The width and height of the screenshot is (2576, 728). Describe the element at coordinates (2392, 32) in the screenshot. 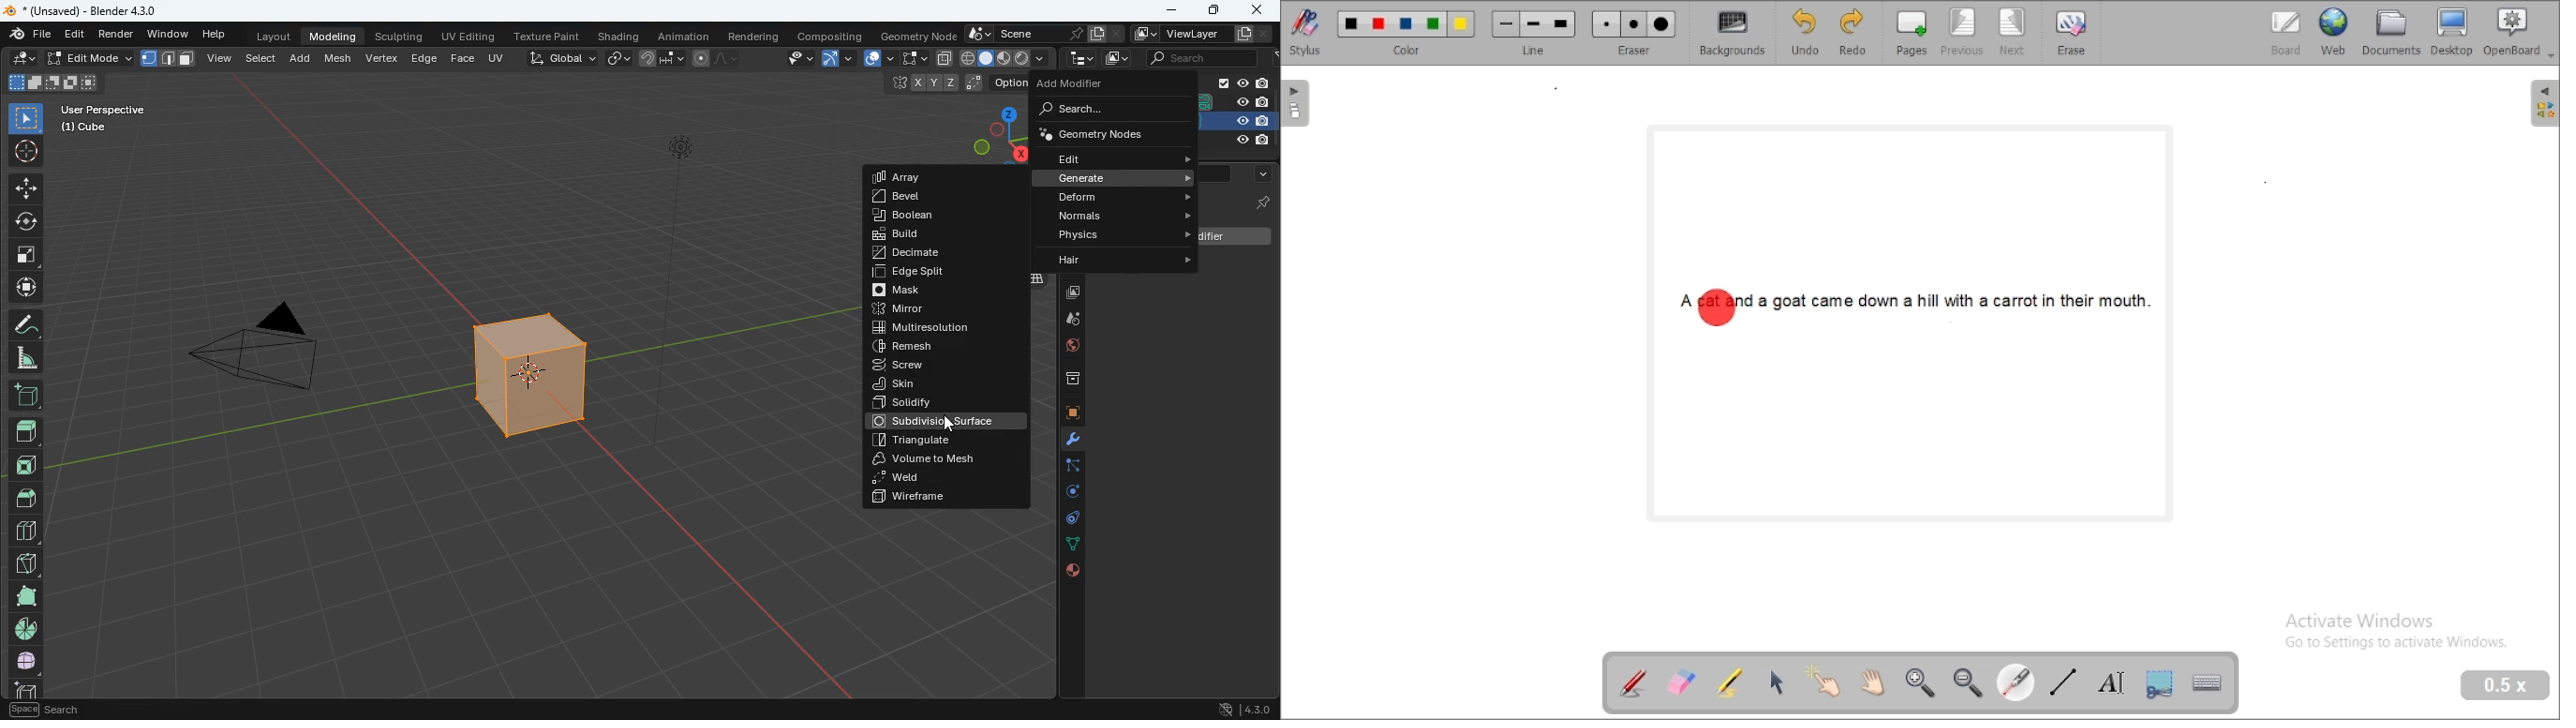

I see `document` at that location.